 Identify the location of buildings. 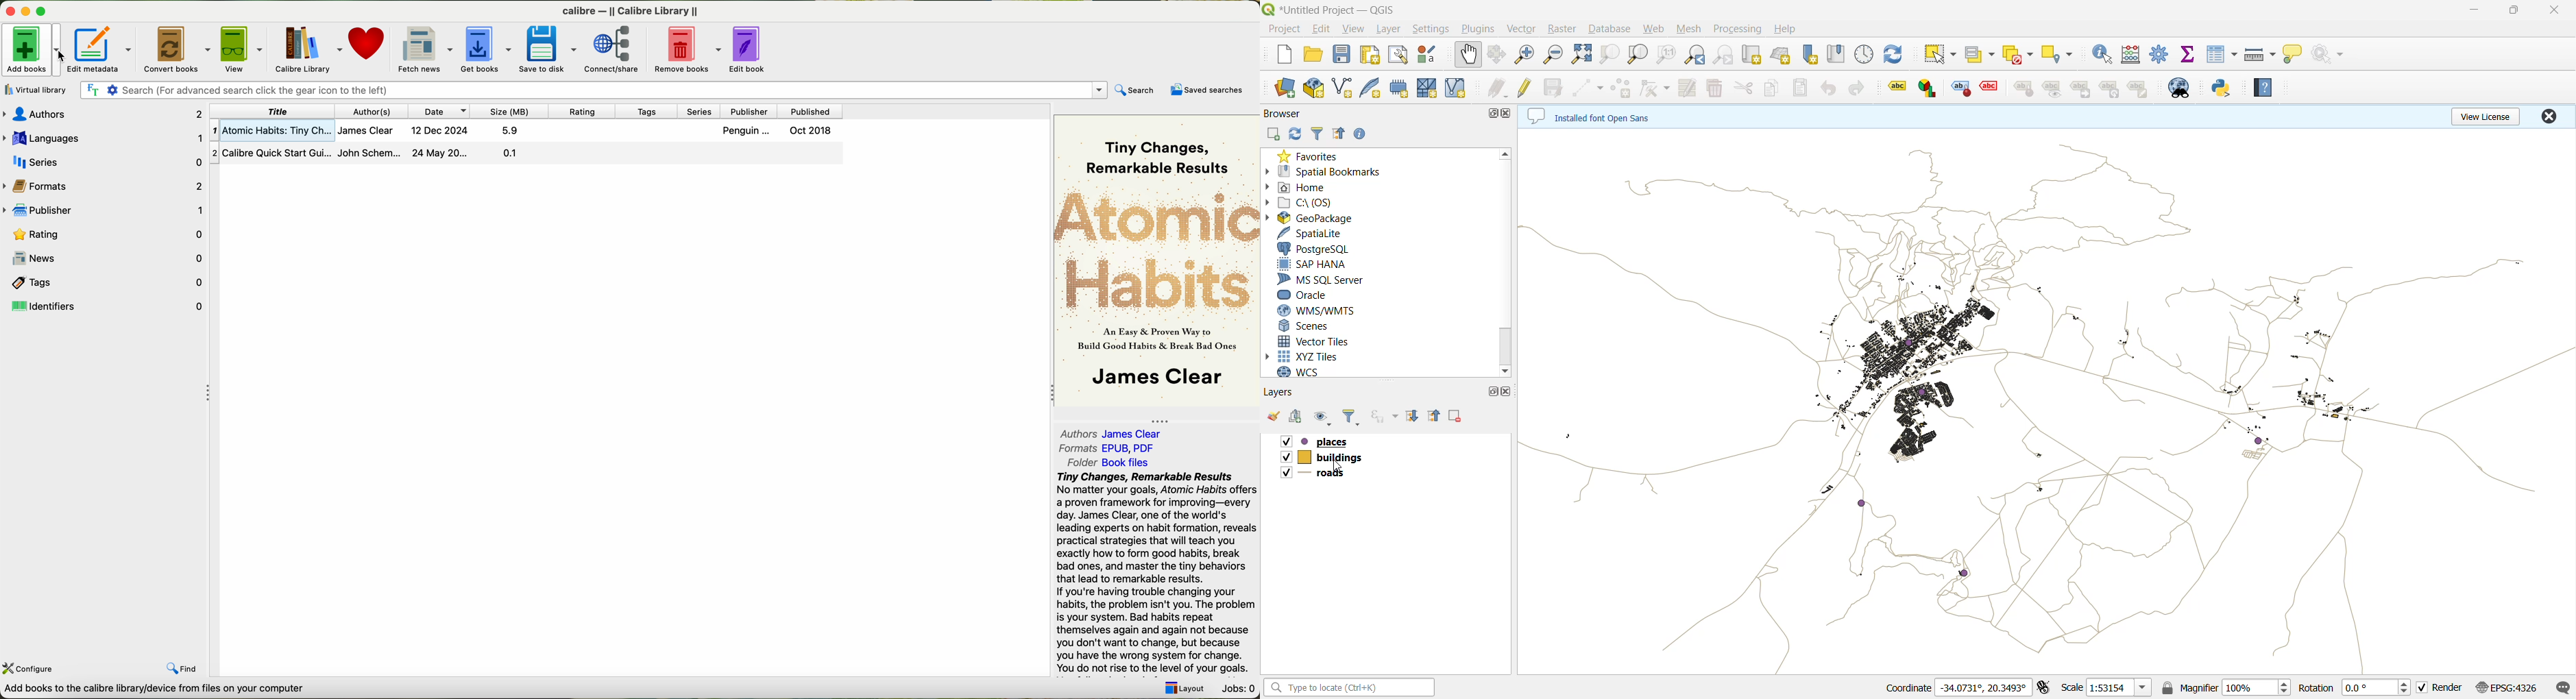
(1335, 457).